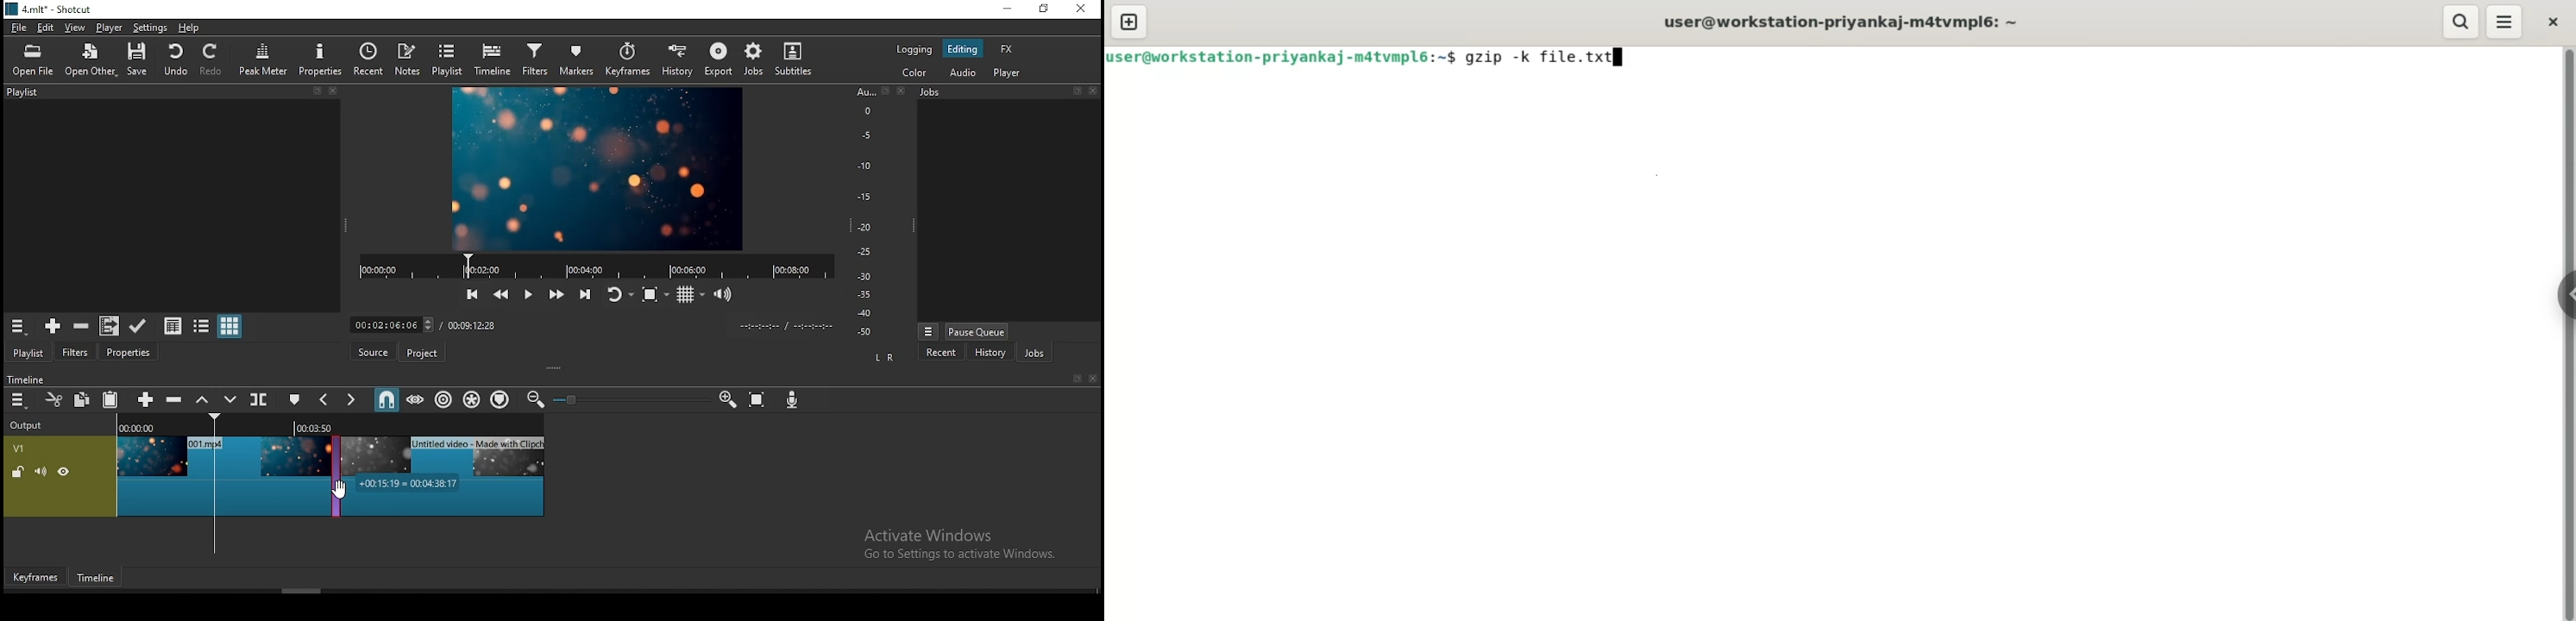  I want to click on view, so click(73, 27).